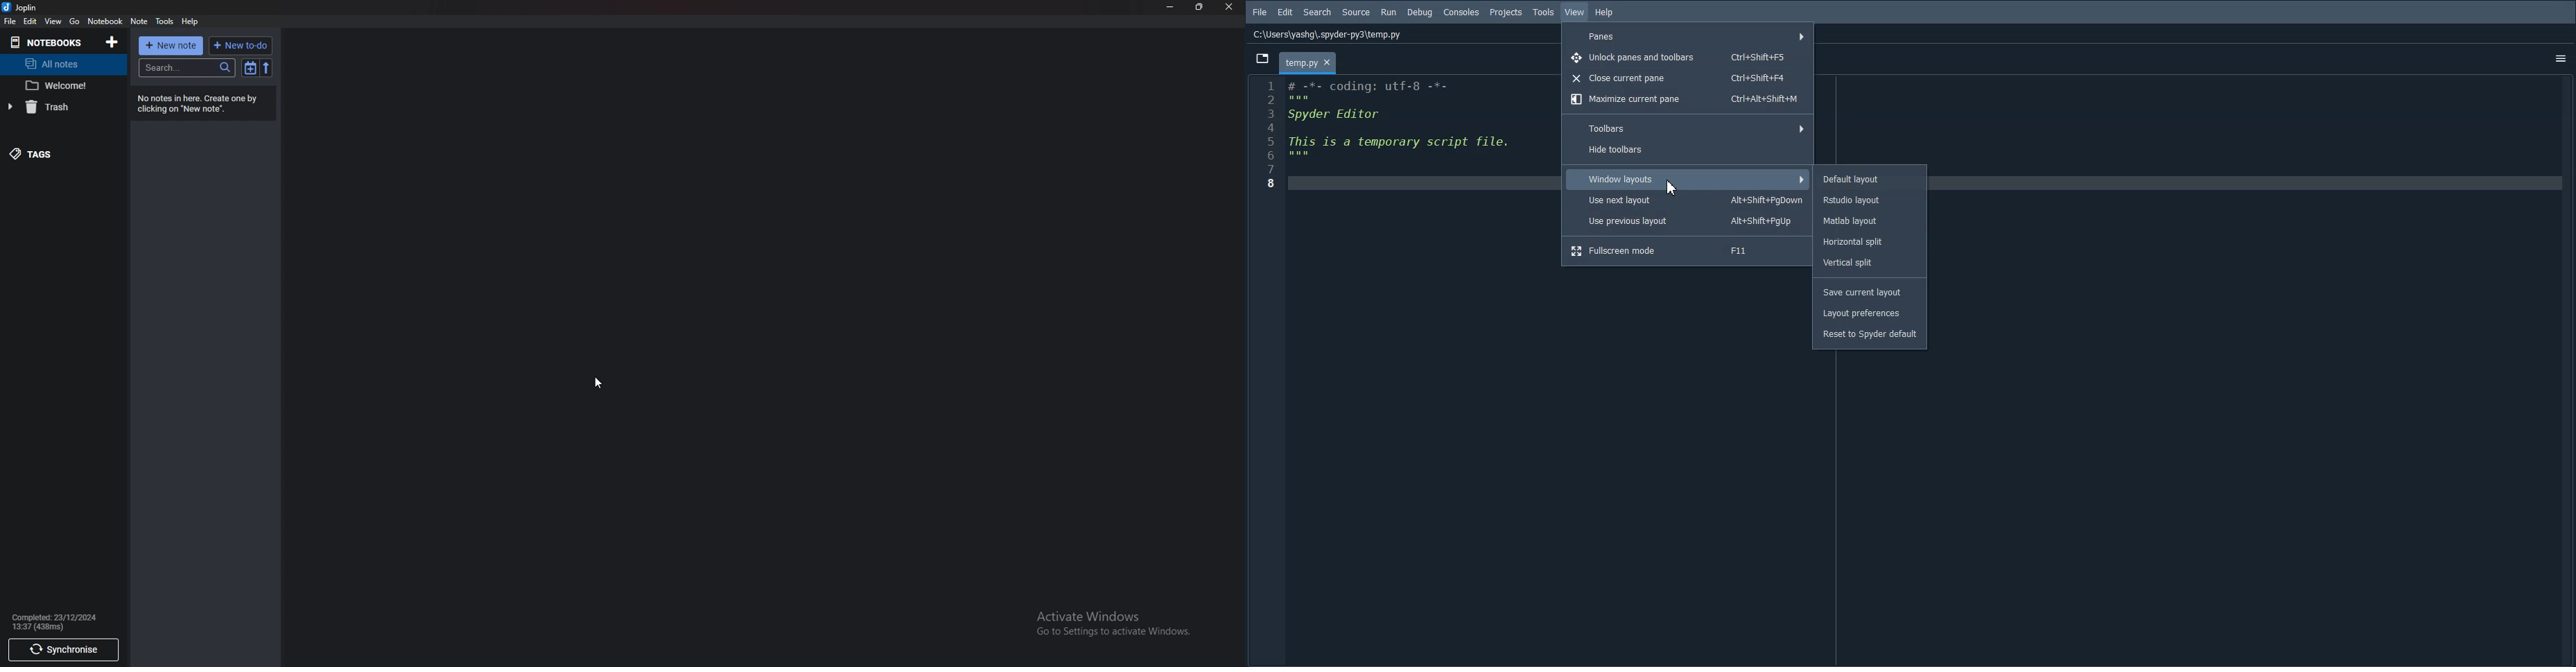 This screenshot has height=672, width=2576. What do you see at coordinates (240, 46) in the screenshot?
I see `New to do` at bounding box center [240, 46].